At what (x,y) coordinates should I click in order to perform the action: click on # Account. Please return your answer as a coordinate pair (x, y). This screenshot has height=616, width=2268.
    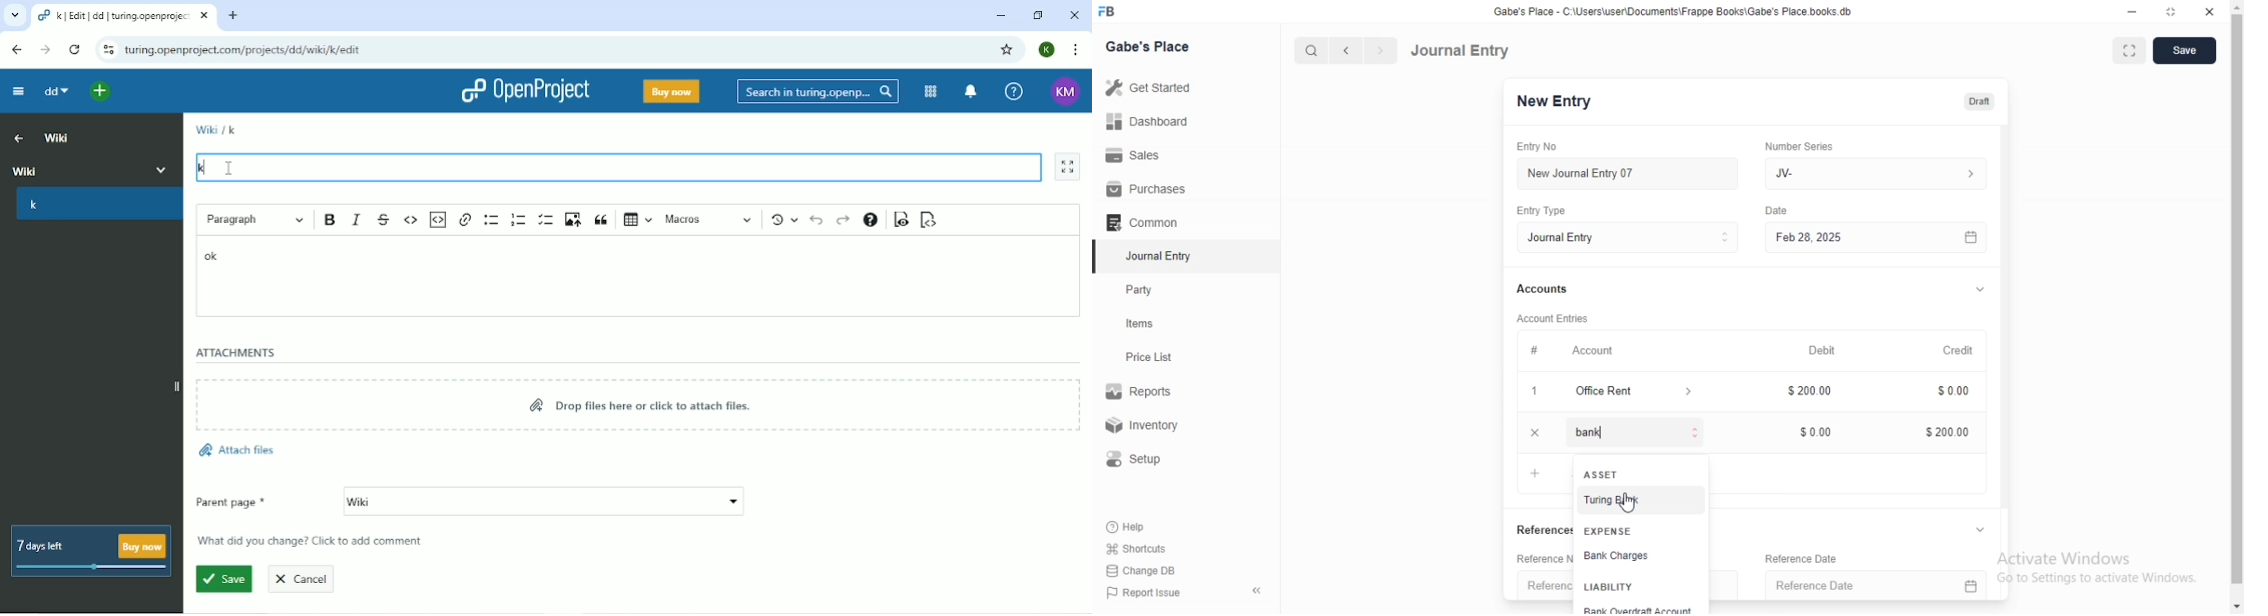
    Looking at the image, I should click on (1576, 351).